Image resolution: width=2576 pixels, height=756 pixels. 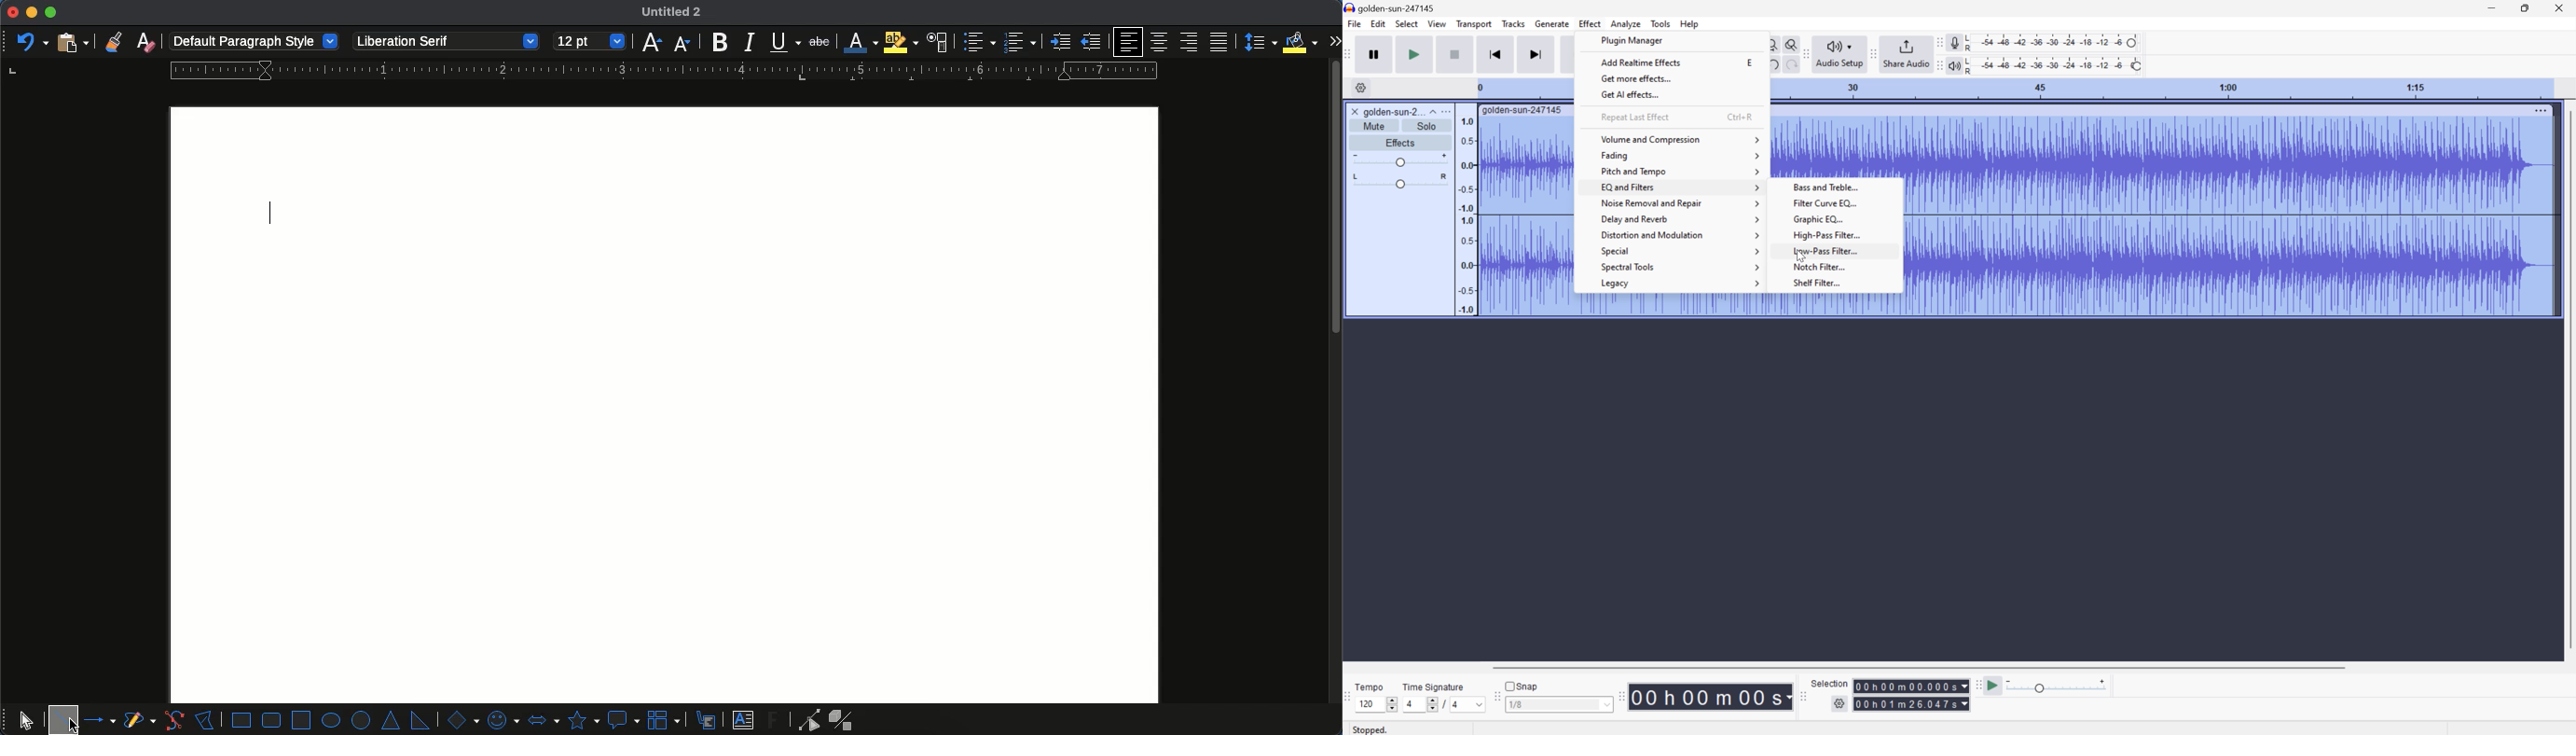 I want to click on Time signature, so click(x=1433, y=687).